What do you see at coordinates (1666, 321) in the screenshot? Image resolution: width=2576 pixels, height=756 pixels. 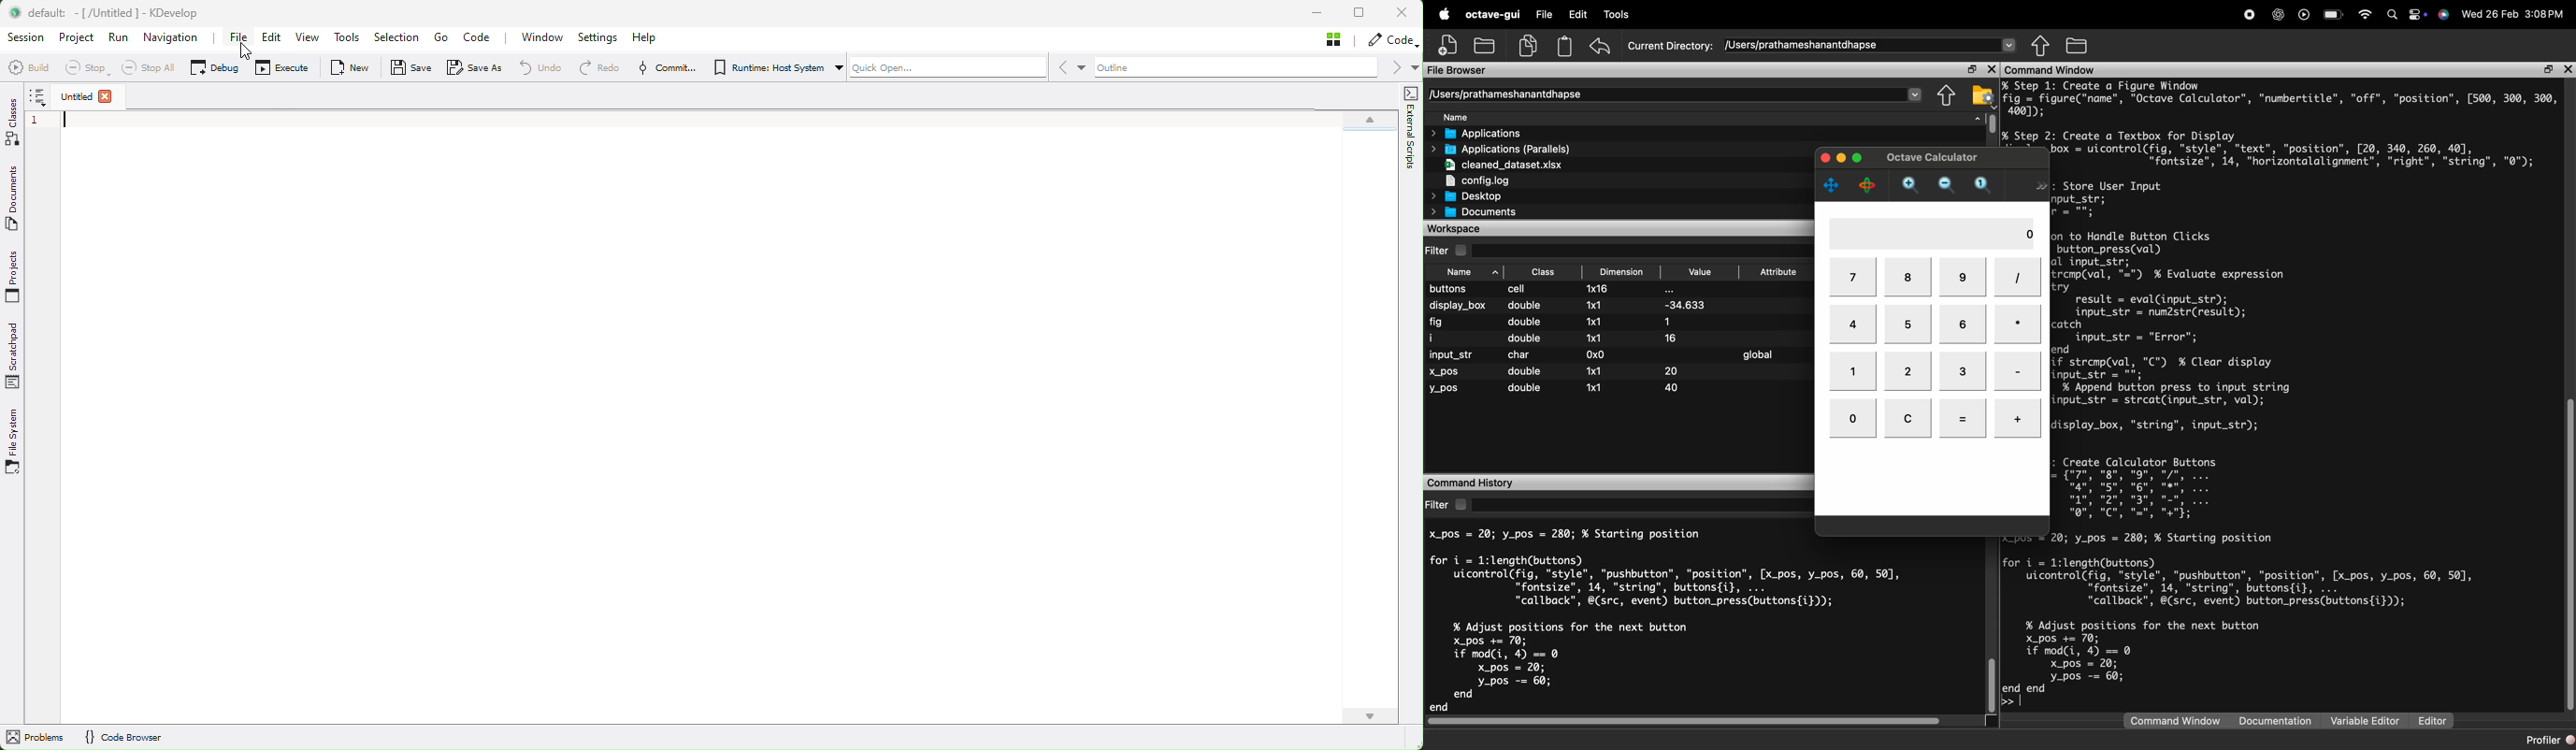 I see `1` at bounding box center [1666, 321].